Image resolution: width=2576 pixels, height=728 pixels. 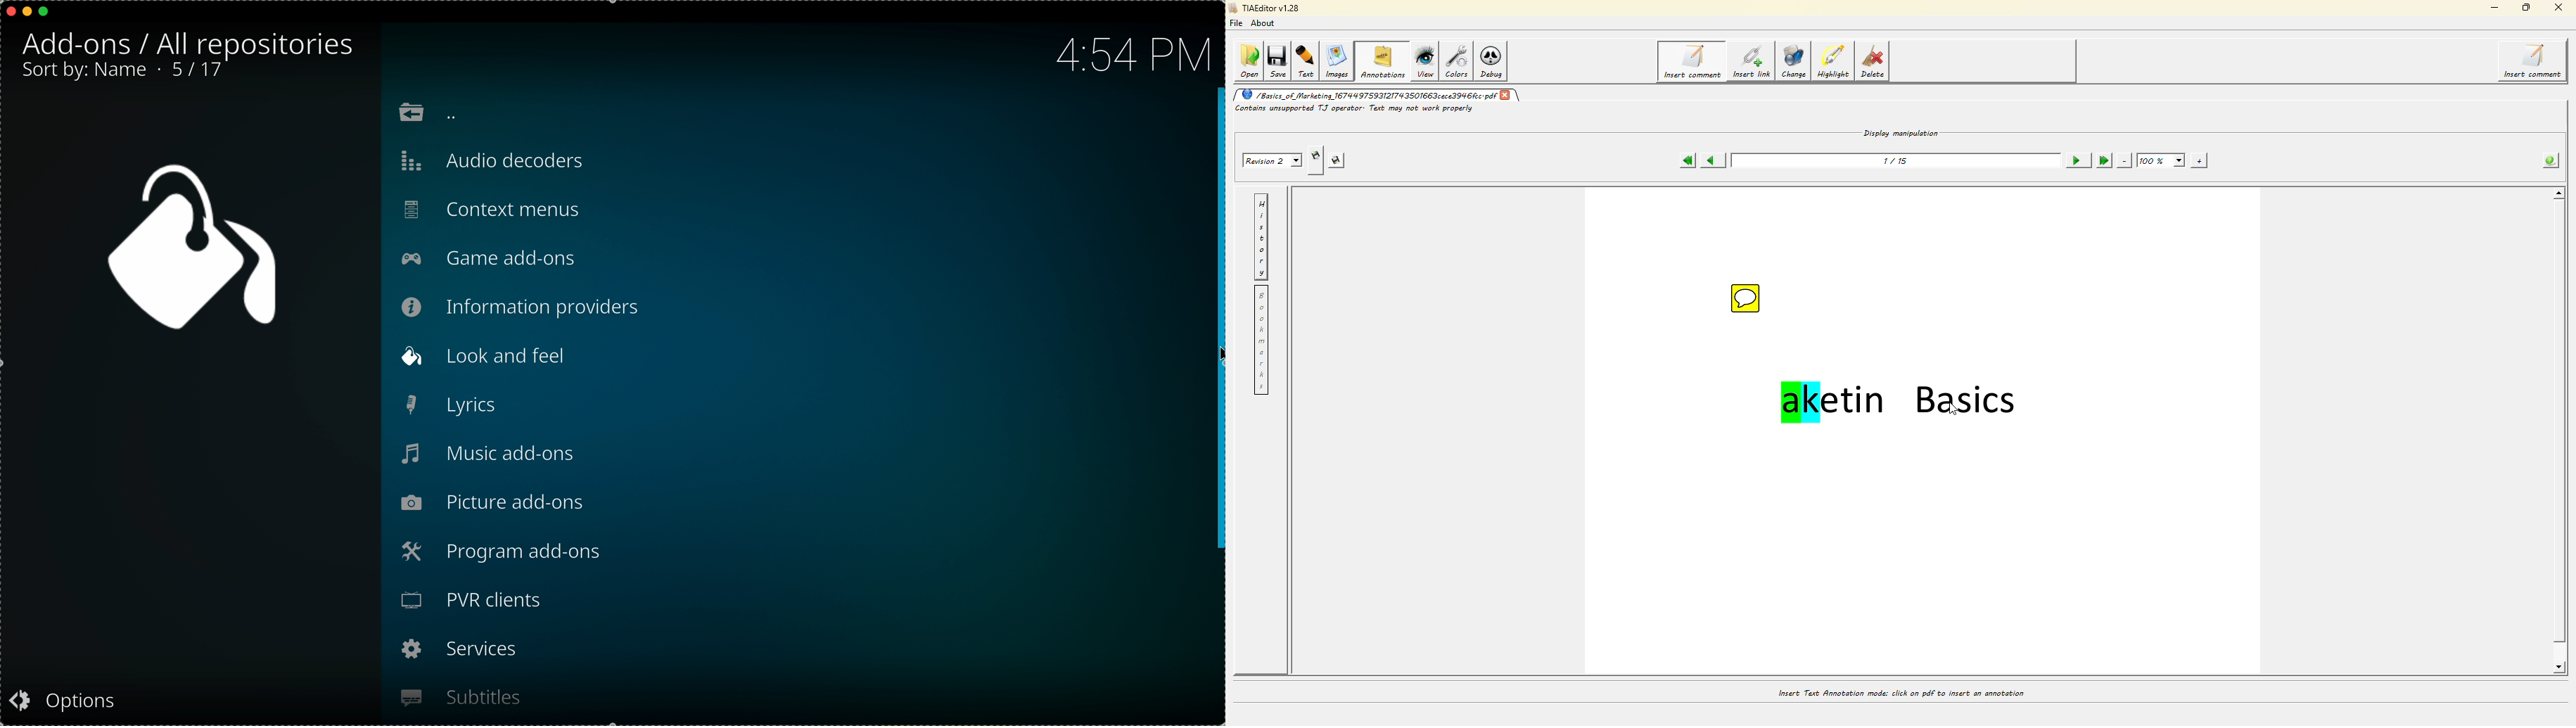 What do you see at coordinates (2536, 61) in the screenshot?
I see `insert comment` at bounding box center [2536, 61].